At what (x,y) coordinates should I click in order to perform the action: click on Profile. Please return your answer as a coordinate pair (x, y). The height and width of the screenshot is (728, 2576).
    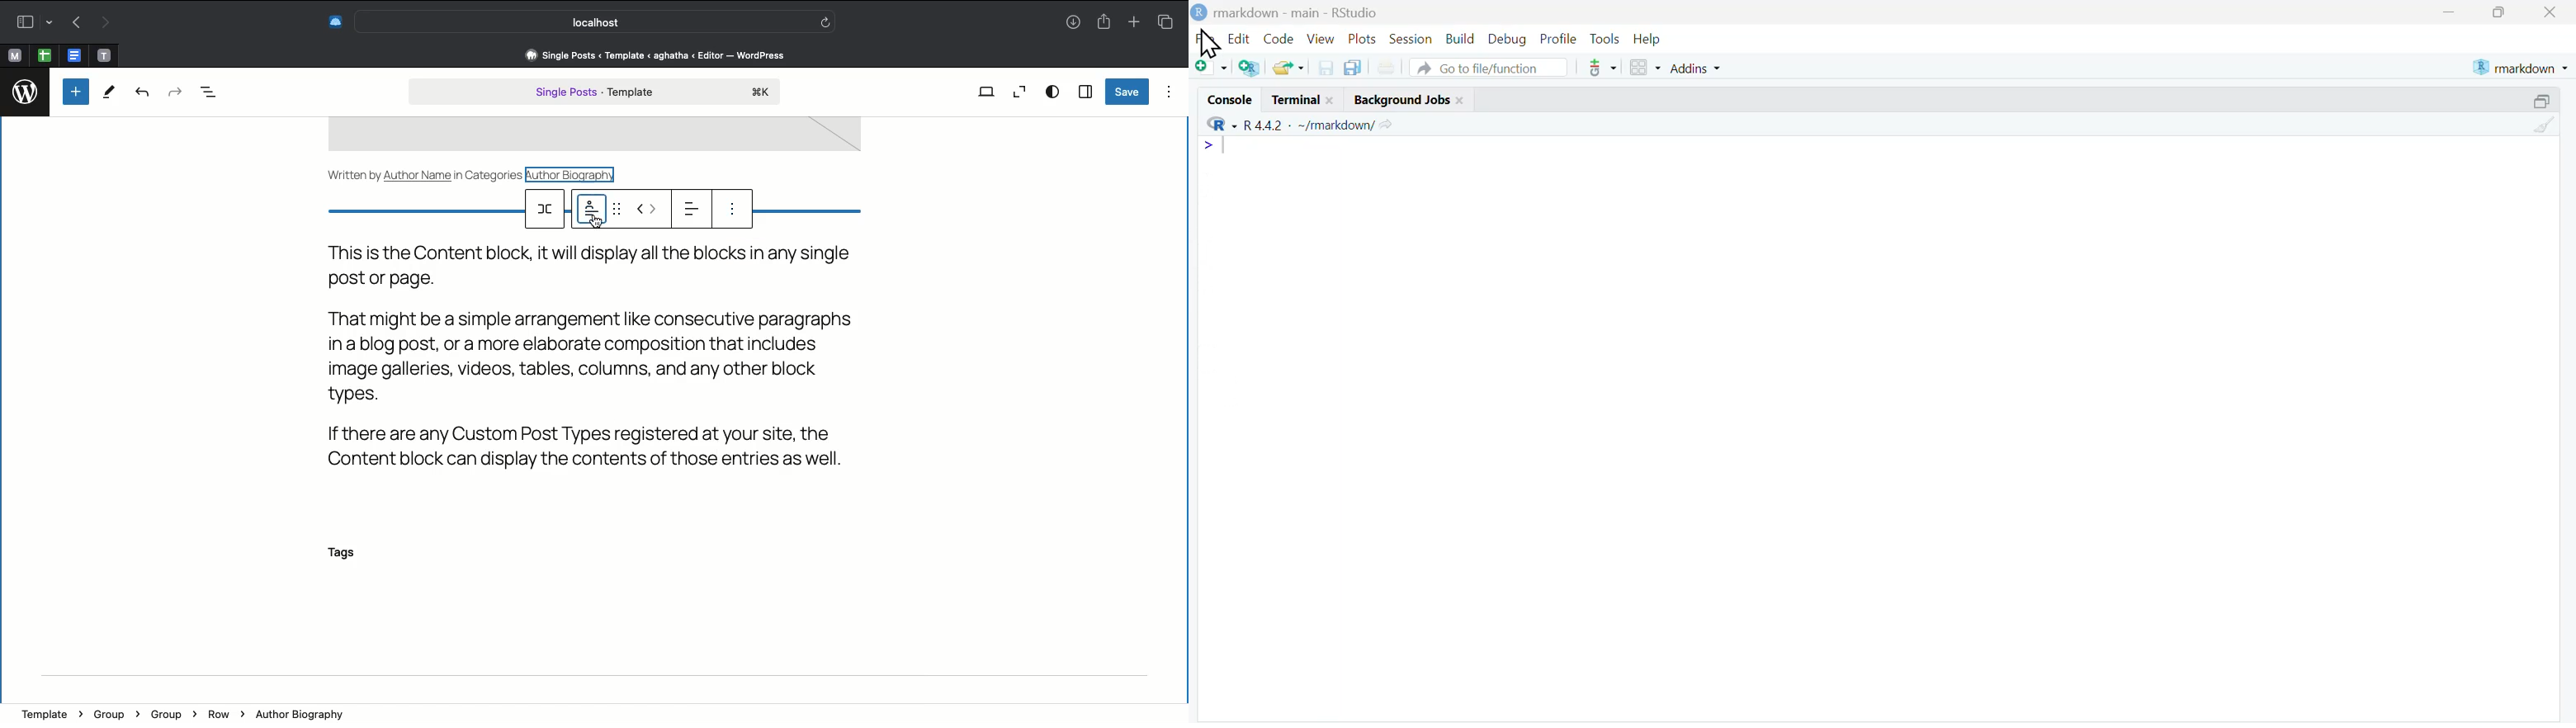
    Looking at the image, I should click on (1558, 40).